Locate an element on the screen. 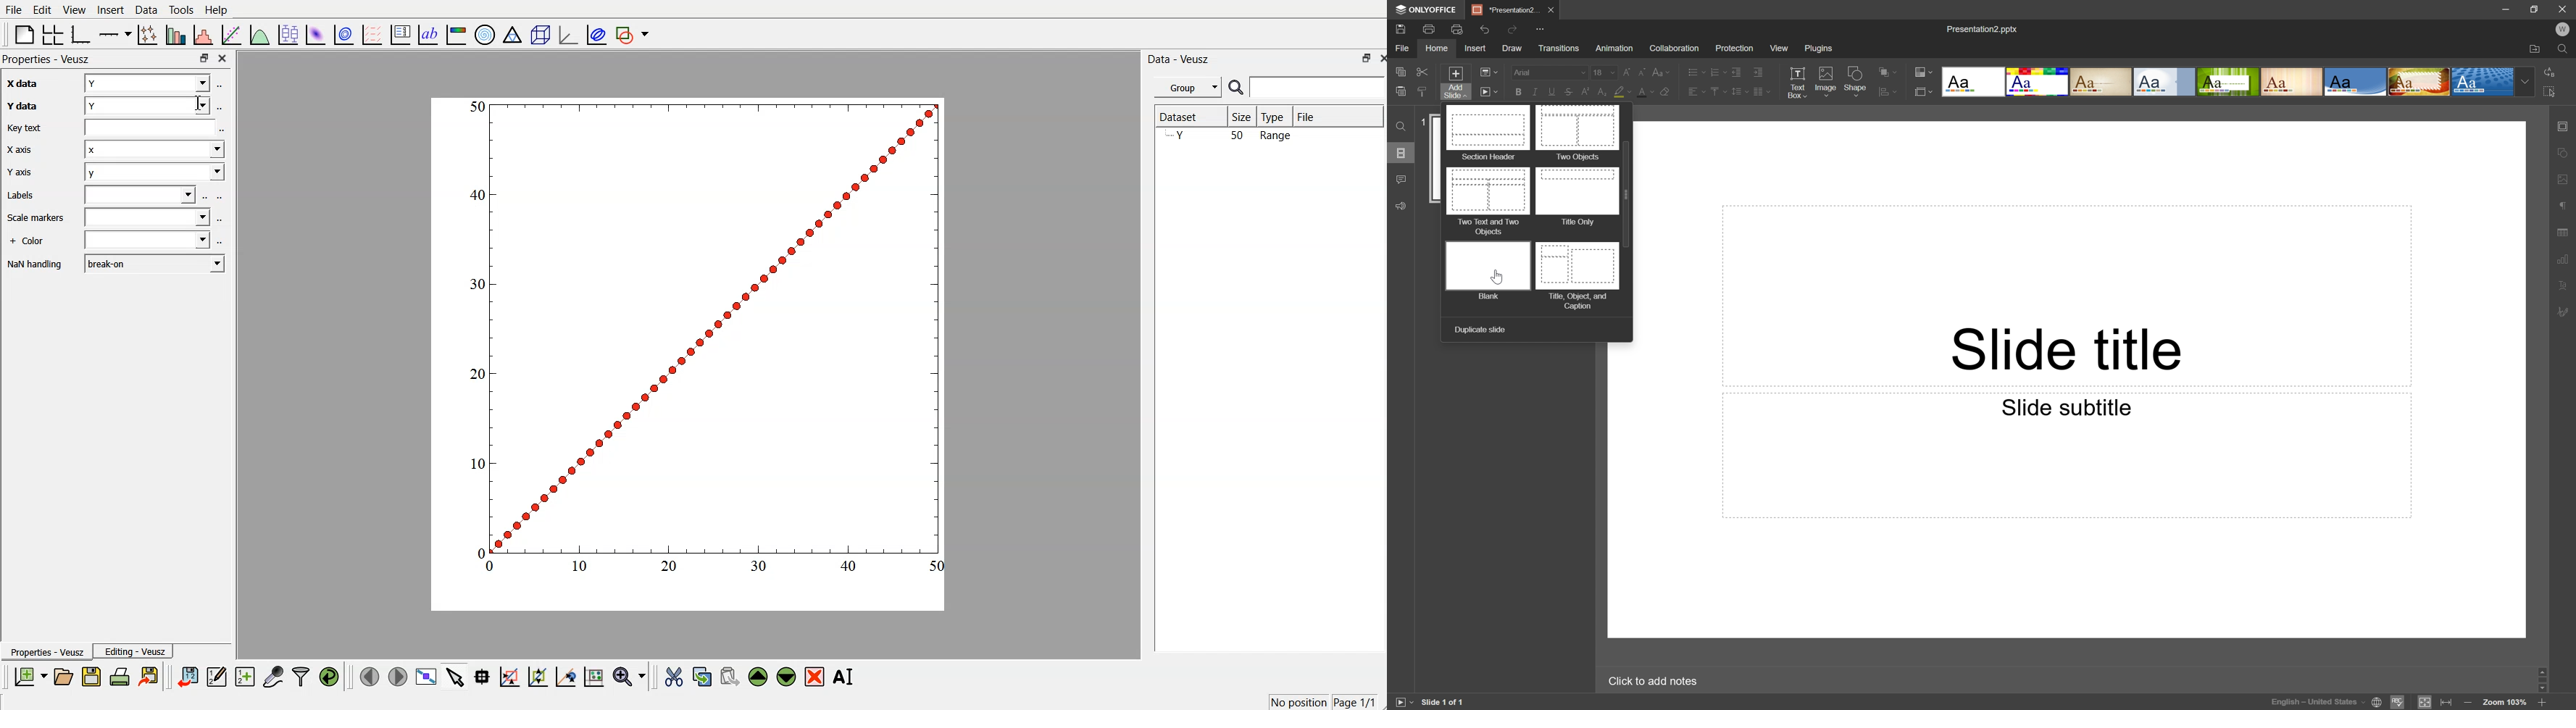  Strikethrough is located at coordinates (1567, 92).